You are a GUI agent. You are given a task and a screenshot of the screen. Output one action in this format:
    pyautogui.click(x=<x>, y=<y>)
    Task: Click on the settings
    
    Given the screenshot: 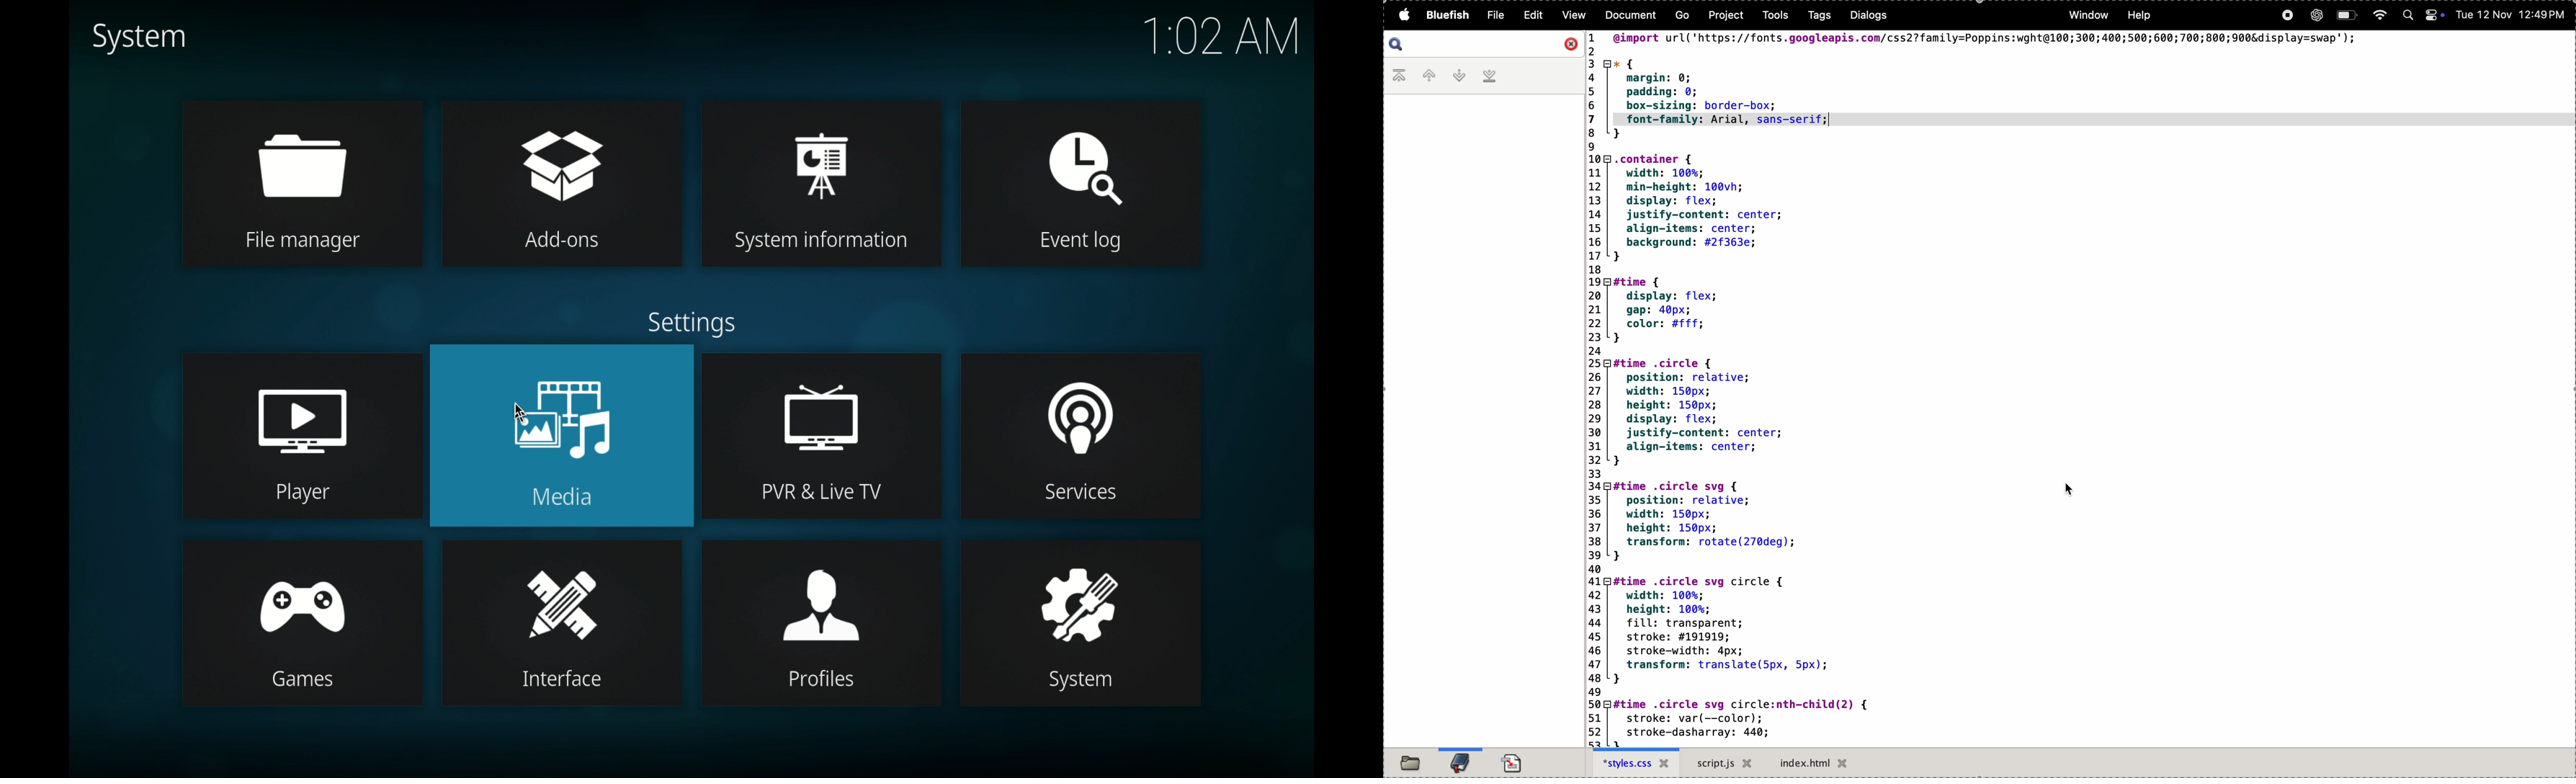 What is the action you would take?
    pyautogui.click(x=697, y=323)
    